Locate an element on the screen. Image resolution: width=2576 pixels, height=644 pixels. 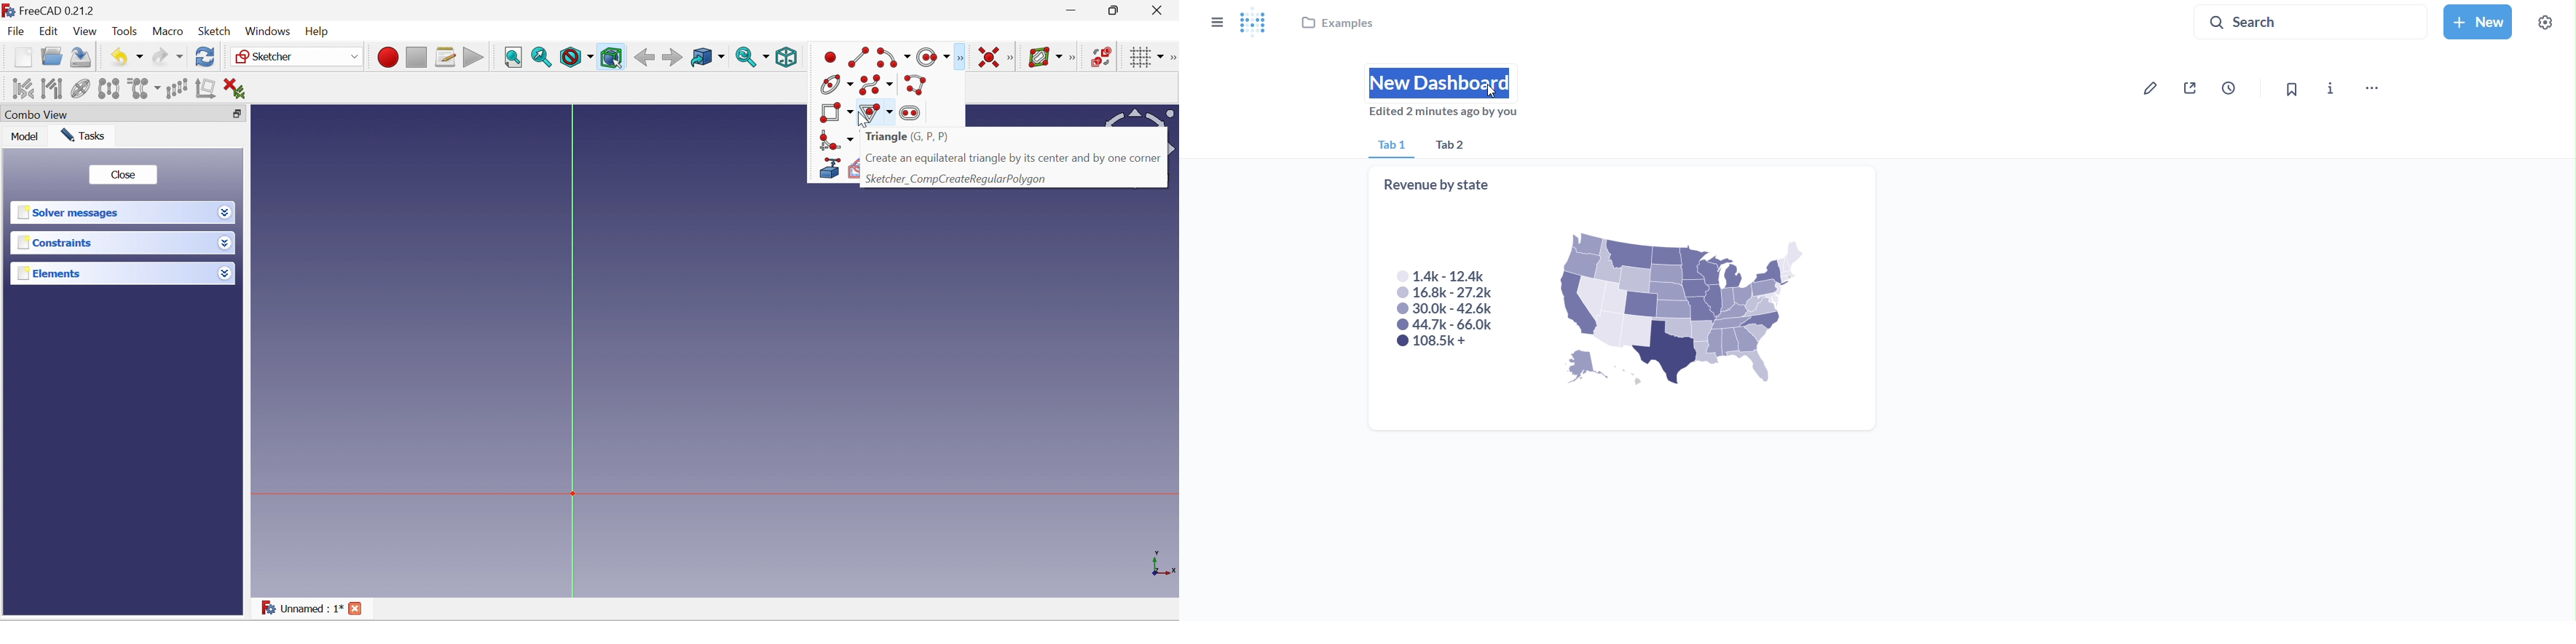
Undo is located at coordinates (126, 58).